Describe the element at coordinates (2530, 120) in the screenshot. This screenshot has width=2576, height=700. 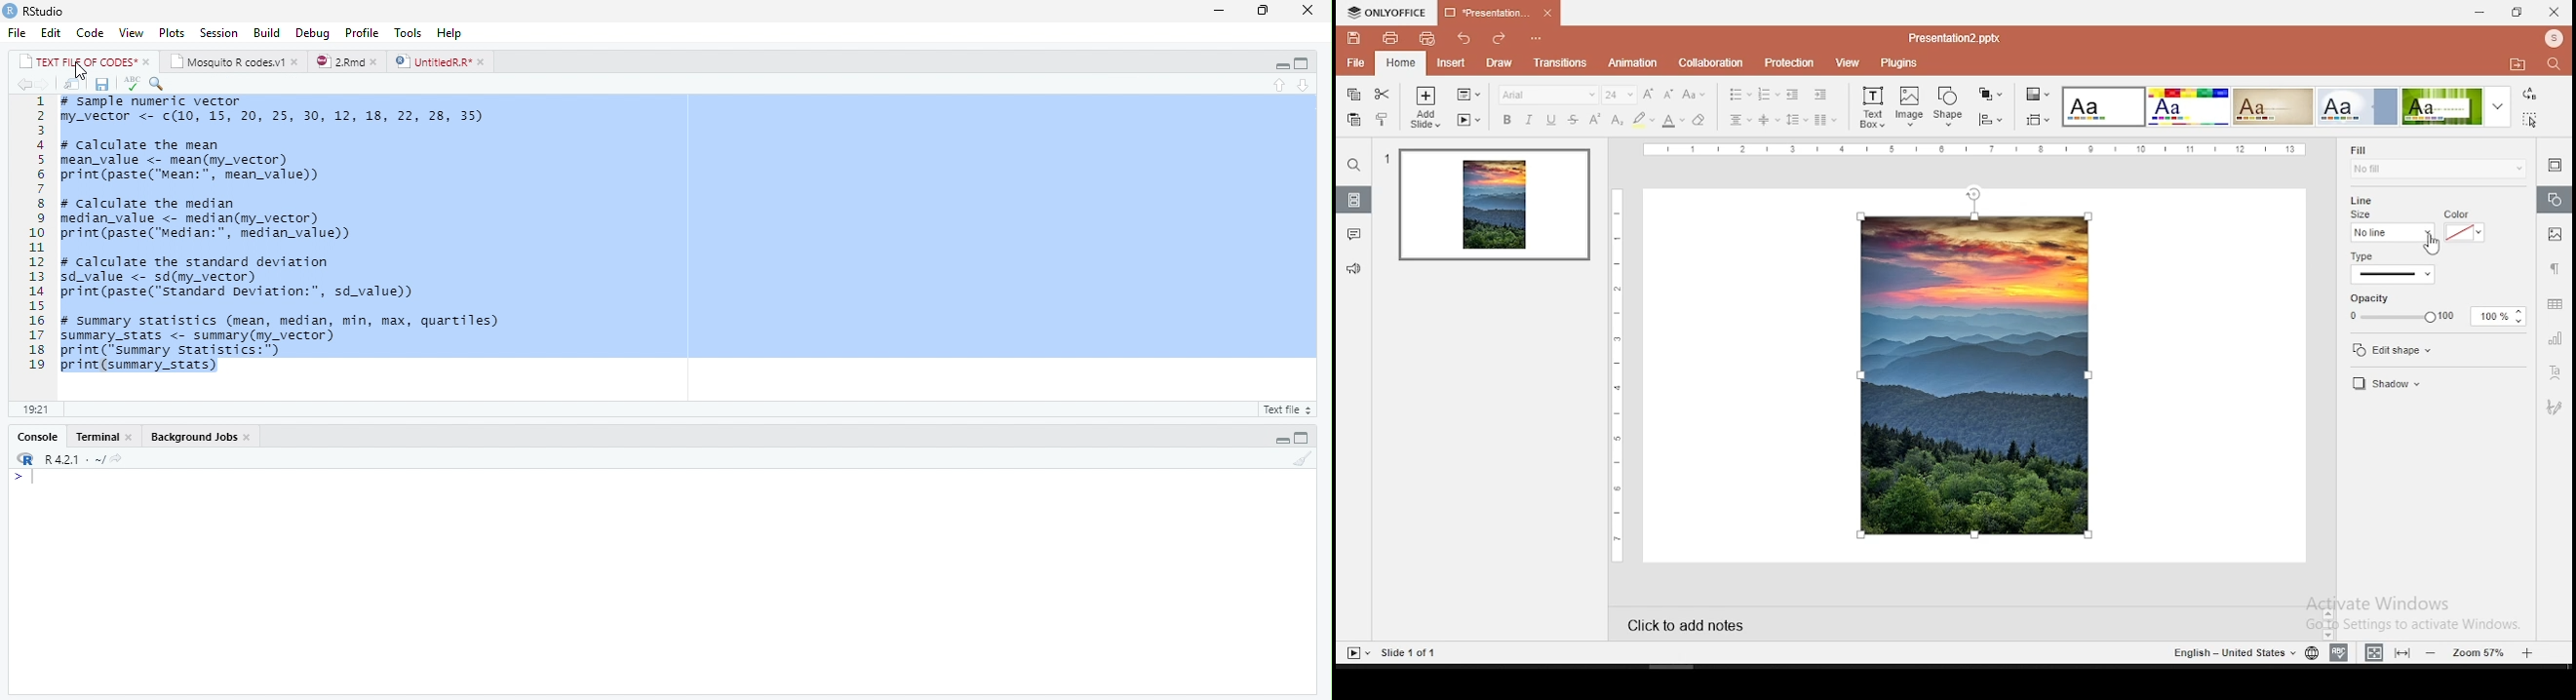
I see `select all` at that location.